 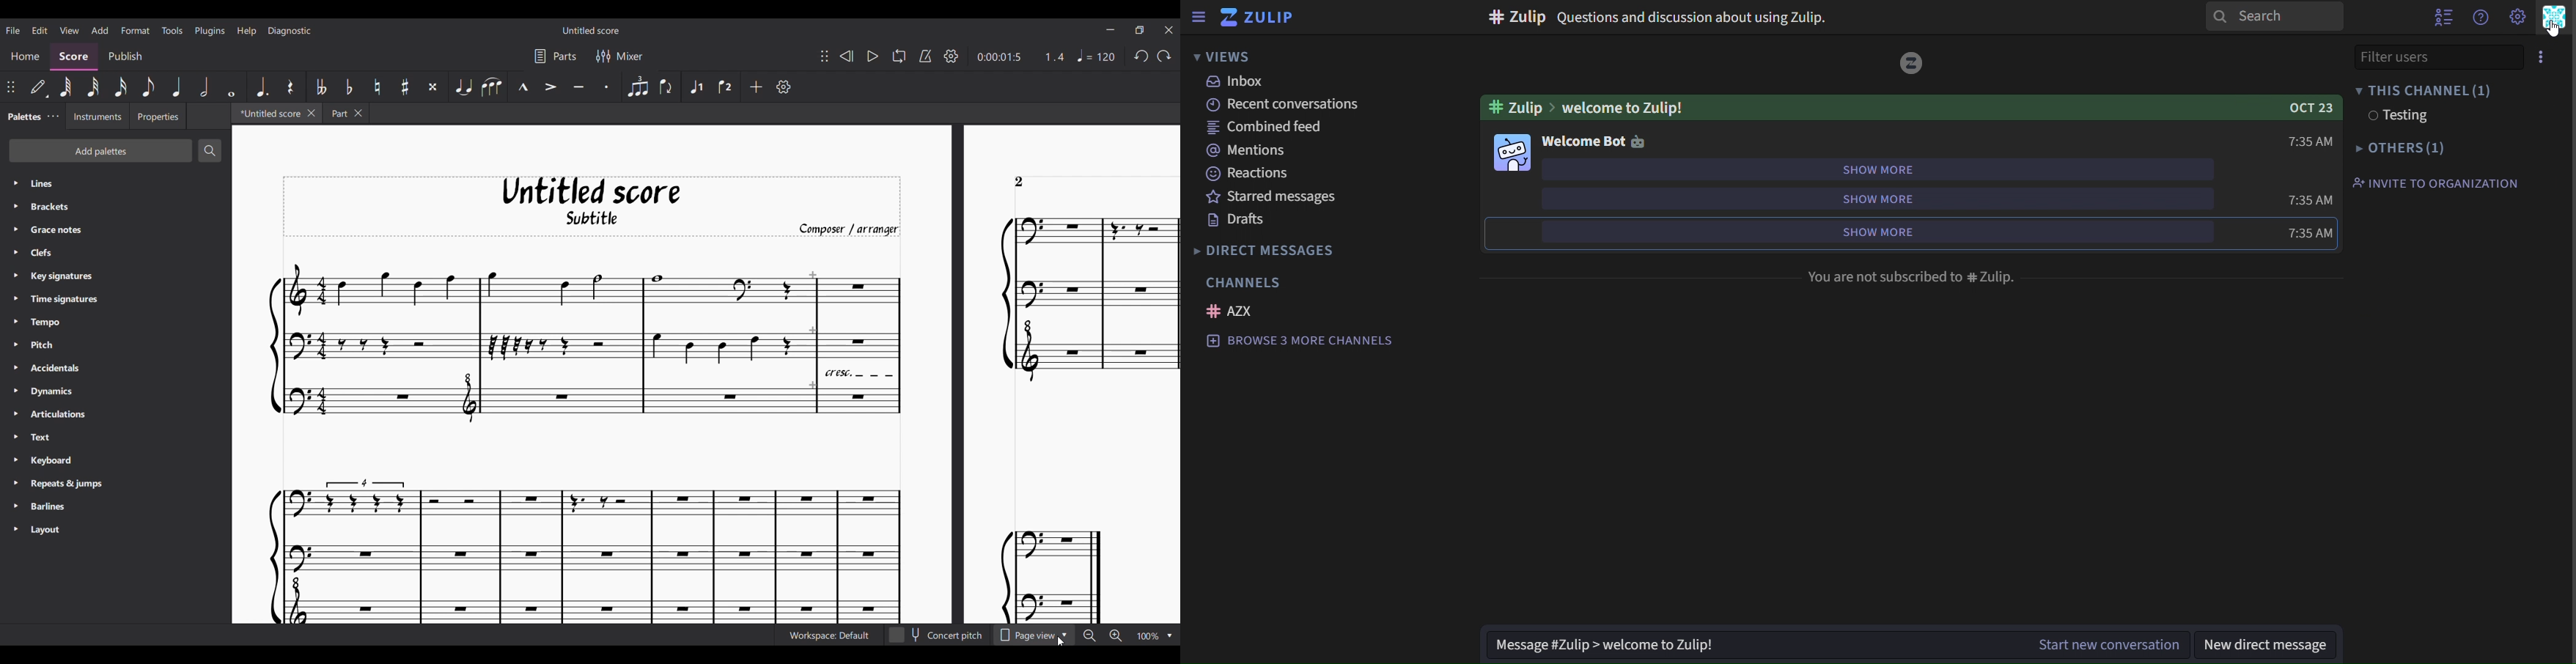 What do you see at coordinates (1259, 127) in the screenshot?
I see `combined feed` at bounding box center [1259, 127].